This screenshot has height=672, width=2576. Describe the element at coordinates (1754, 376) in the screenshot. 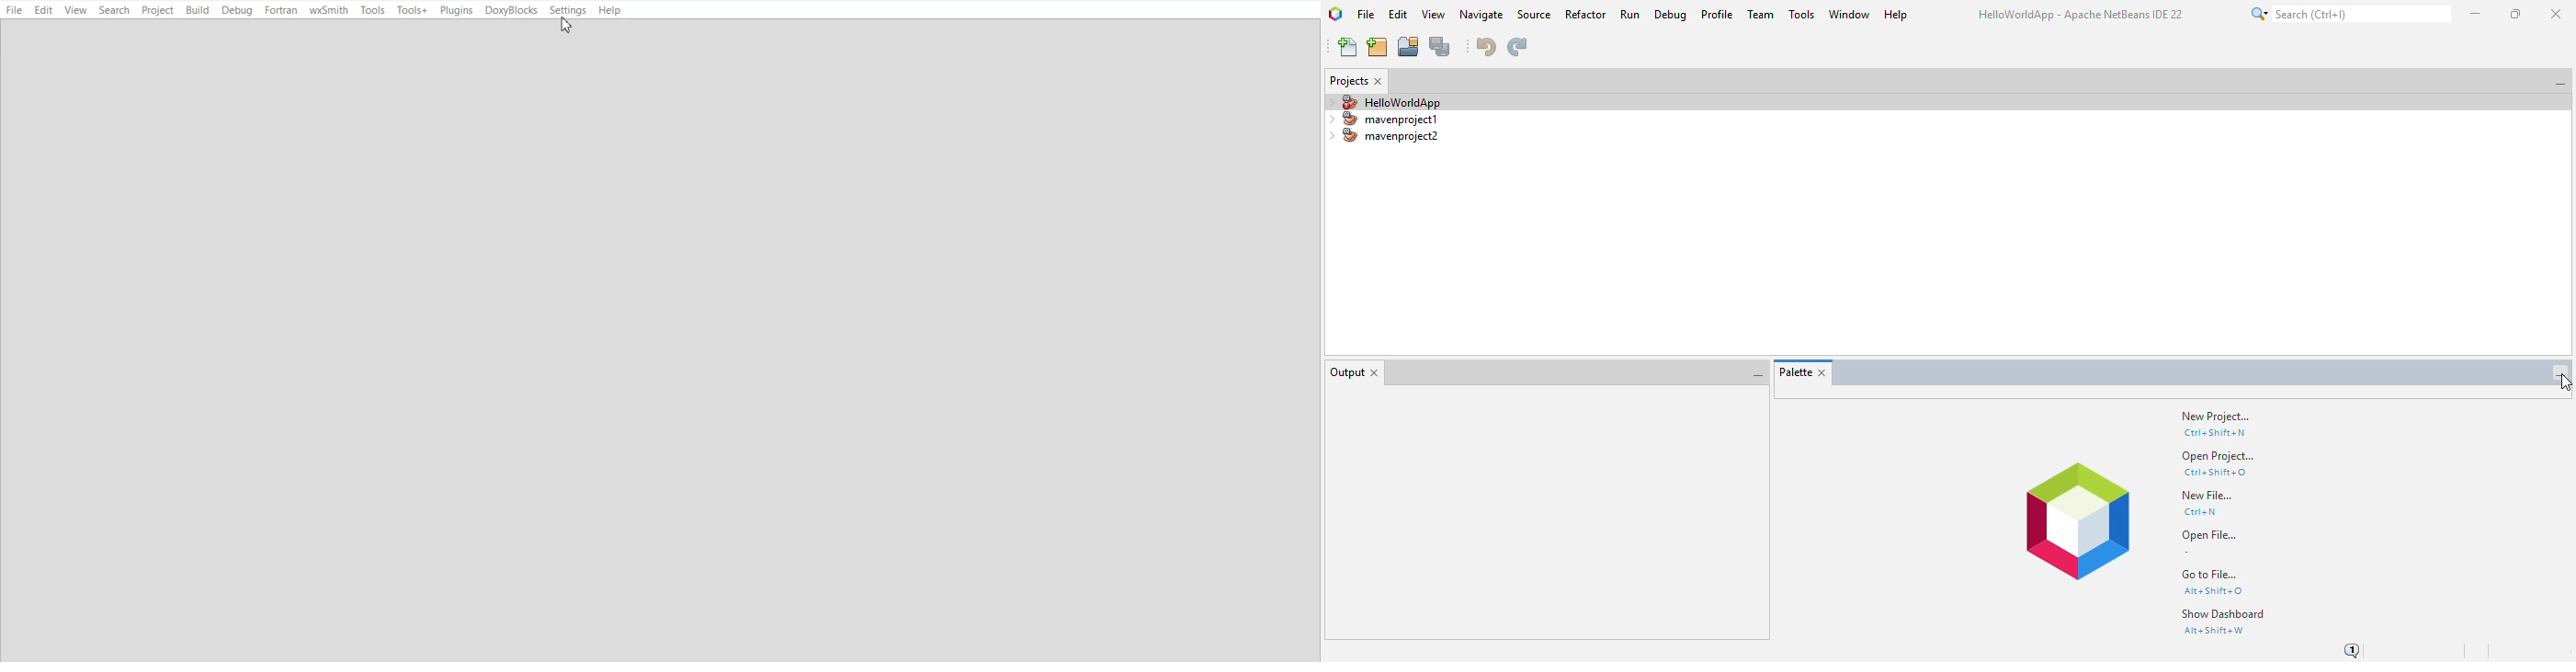

I see `minimize window group` at that location.